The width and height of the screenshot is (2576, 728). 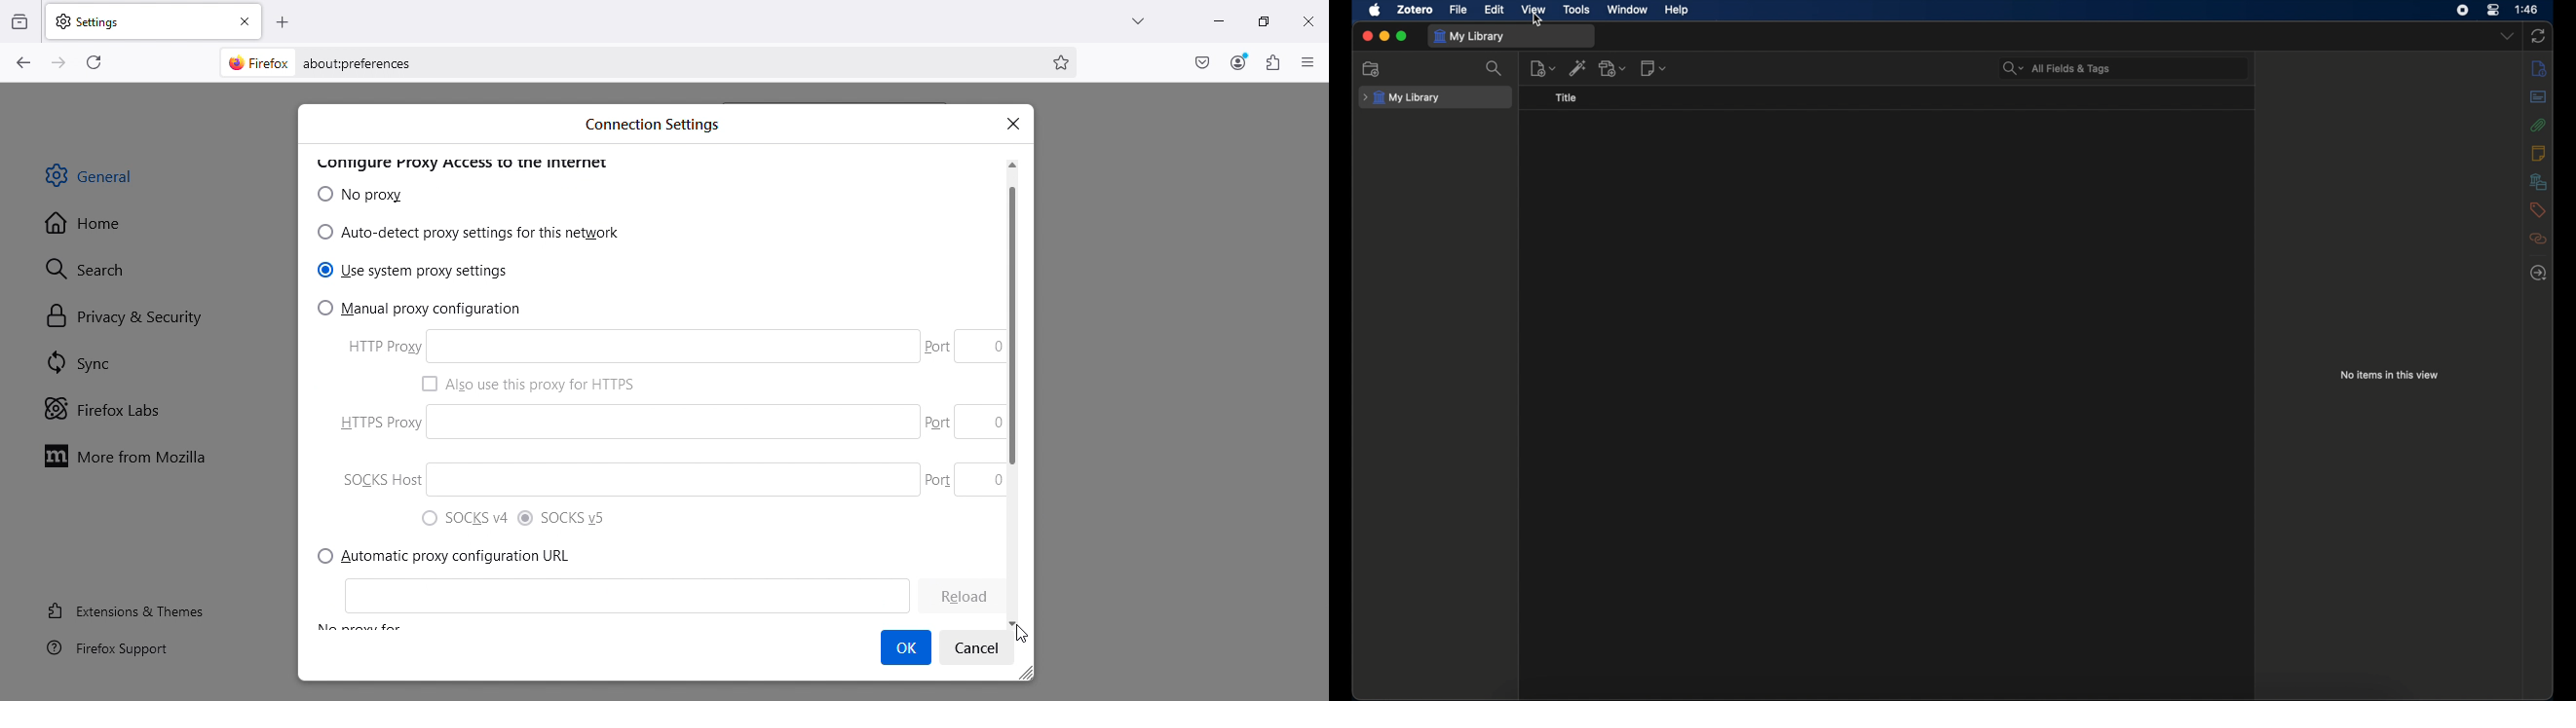 I want to click on ") SOCKS v4, so click(x=466, y=516).